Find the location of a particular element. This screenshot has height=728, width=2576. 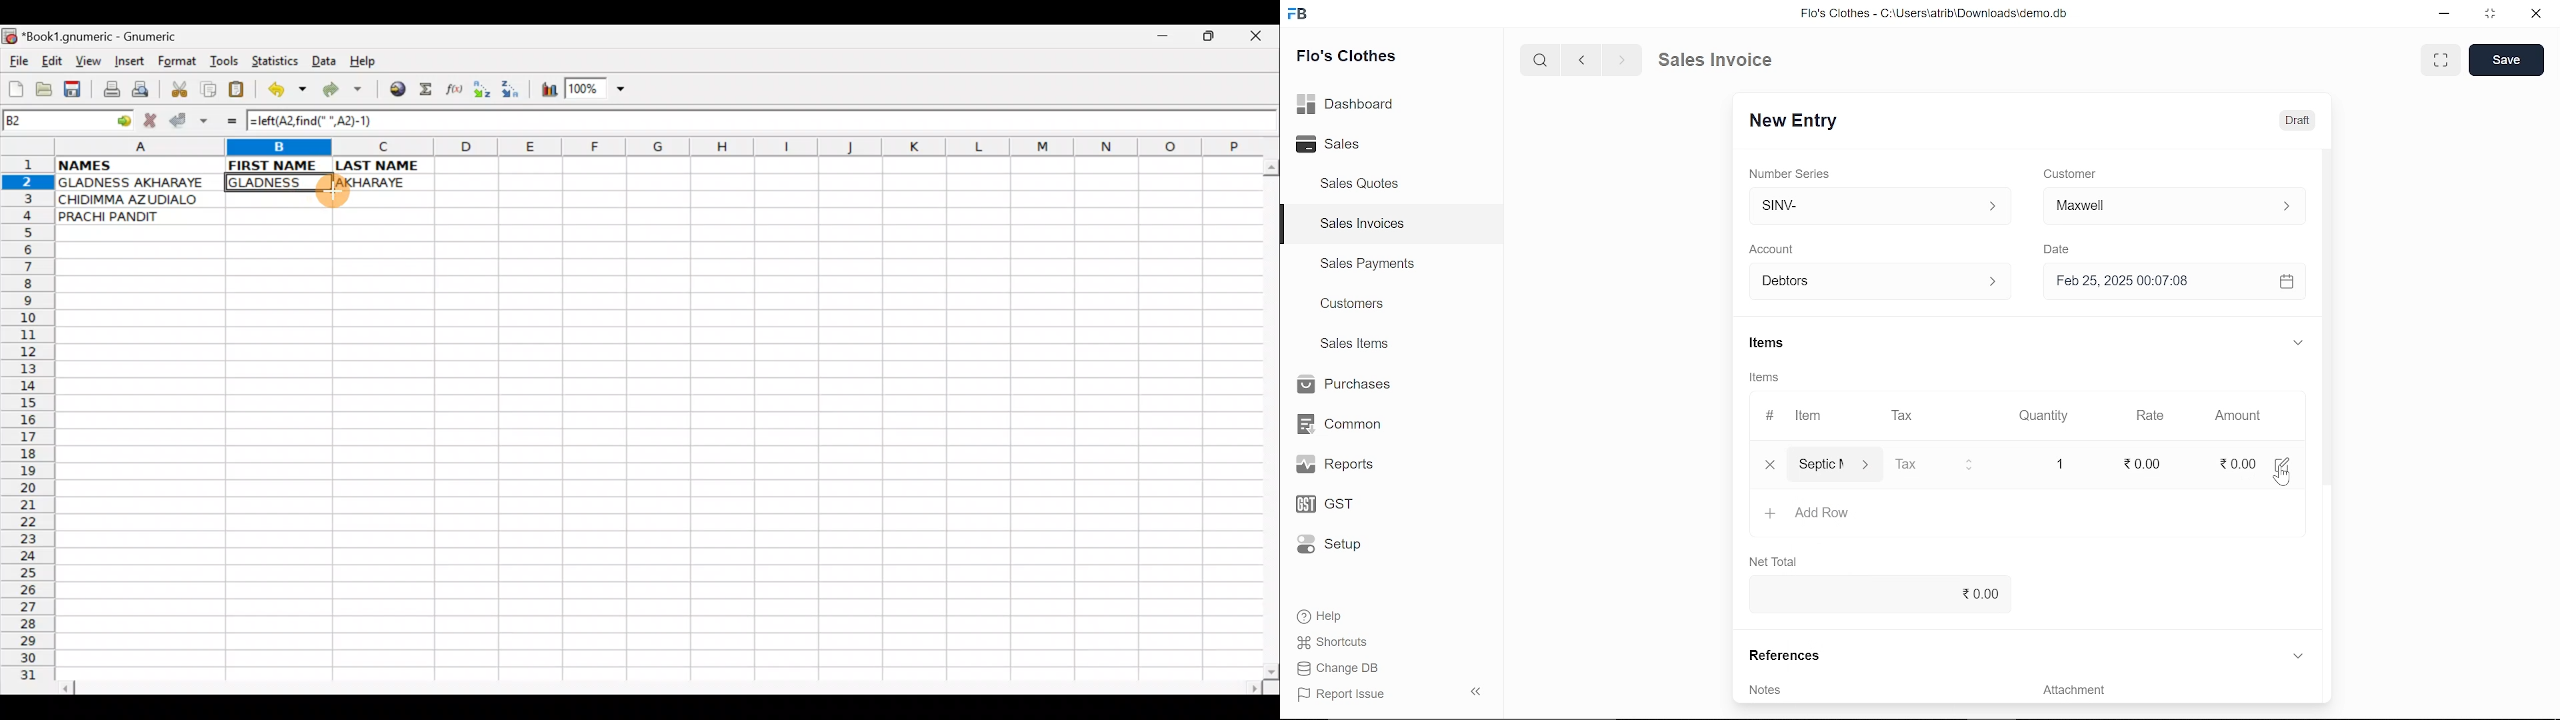

Customer is located at coordinates (2070, 173).